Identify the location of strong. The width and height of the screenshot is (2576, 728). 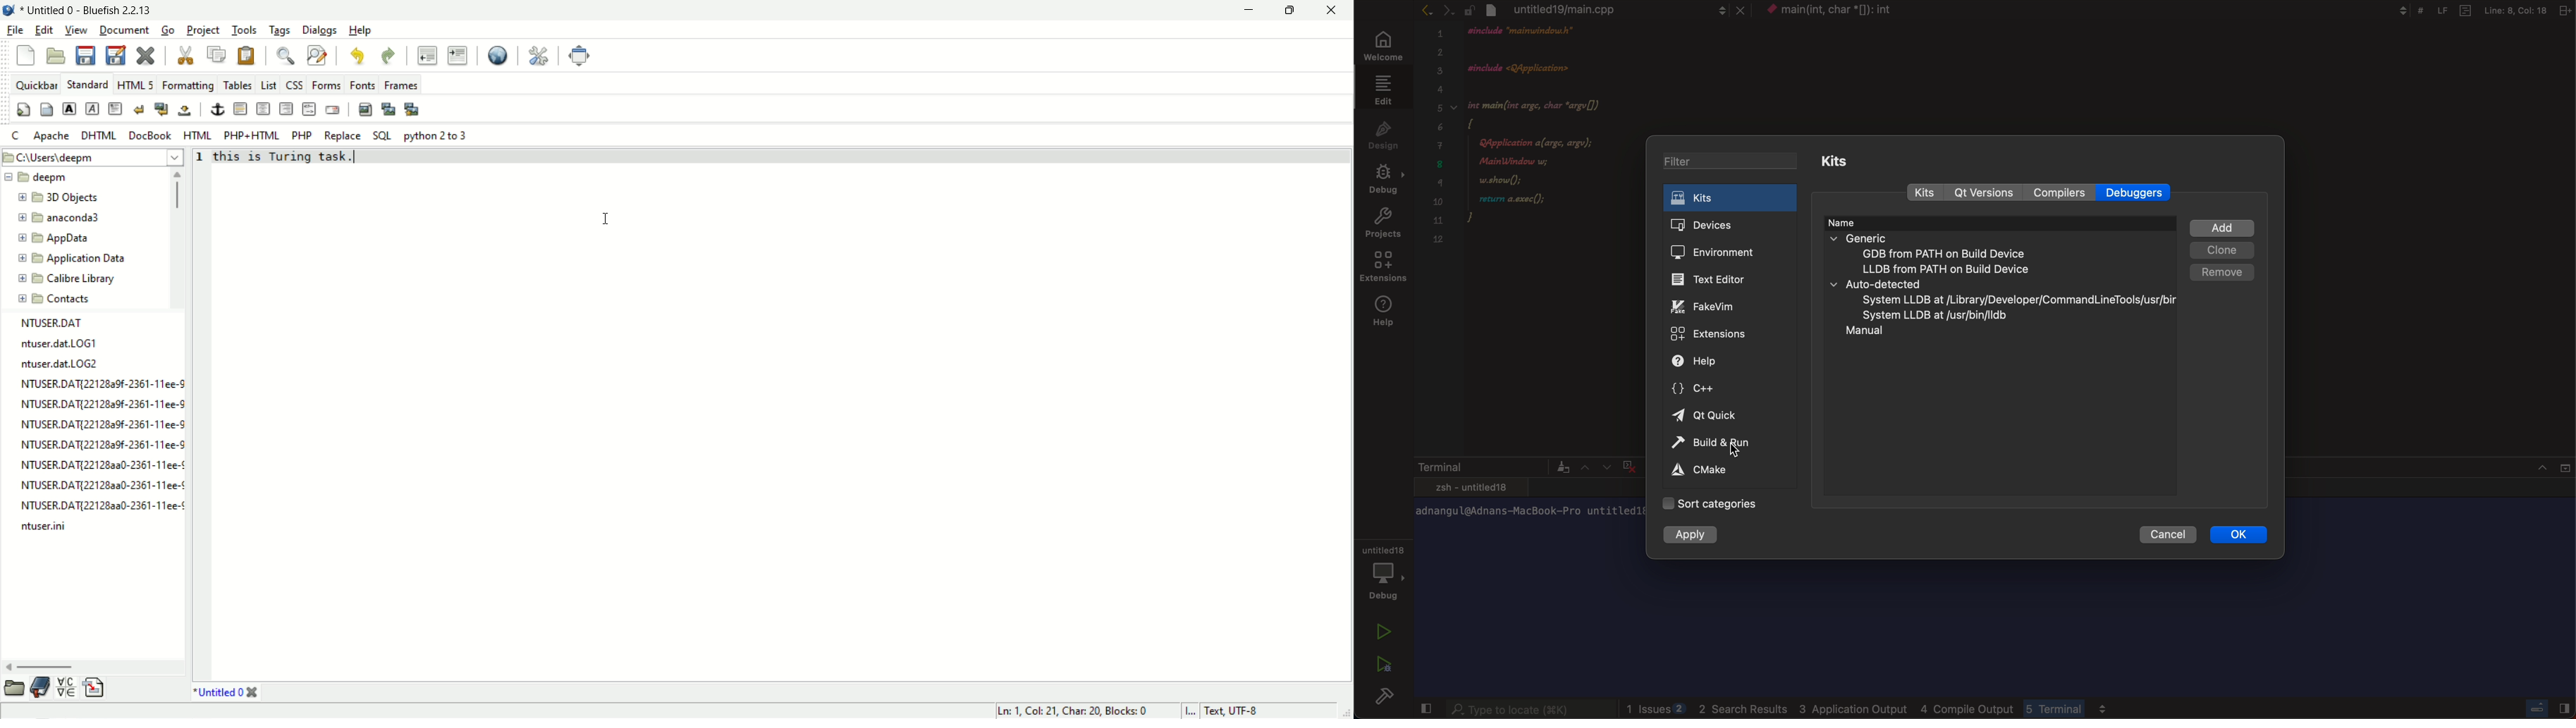
(70, 109).